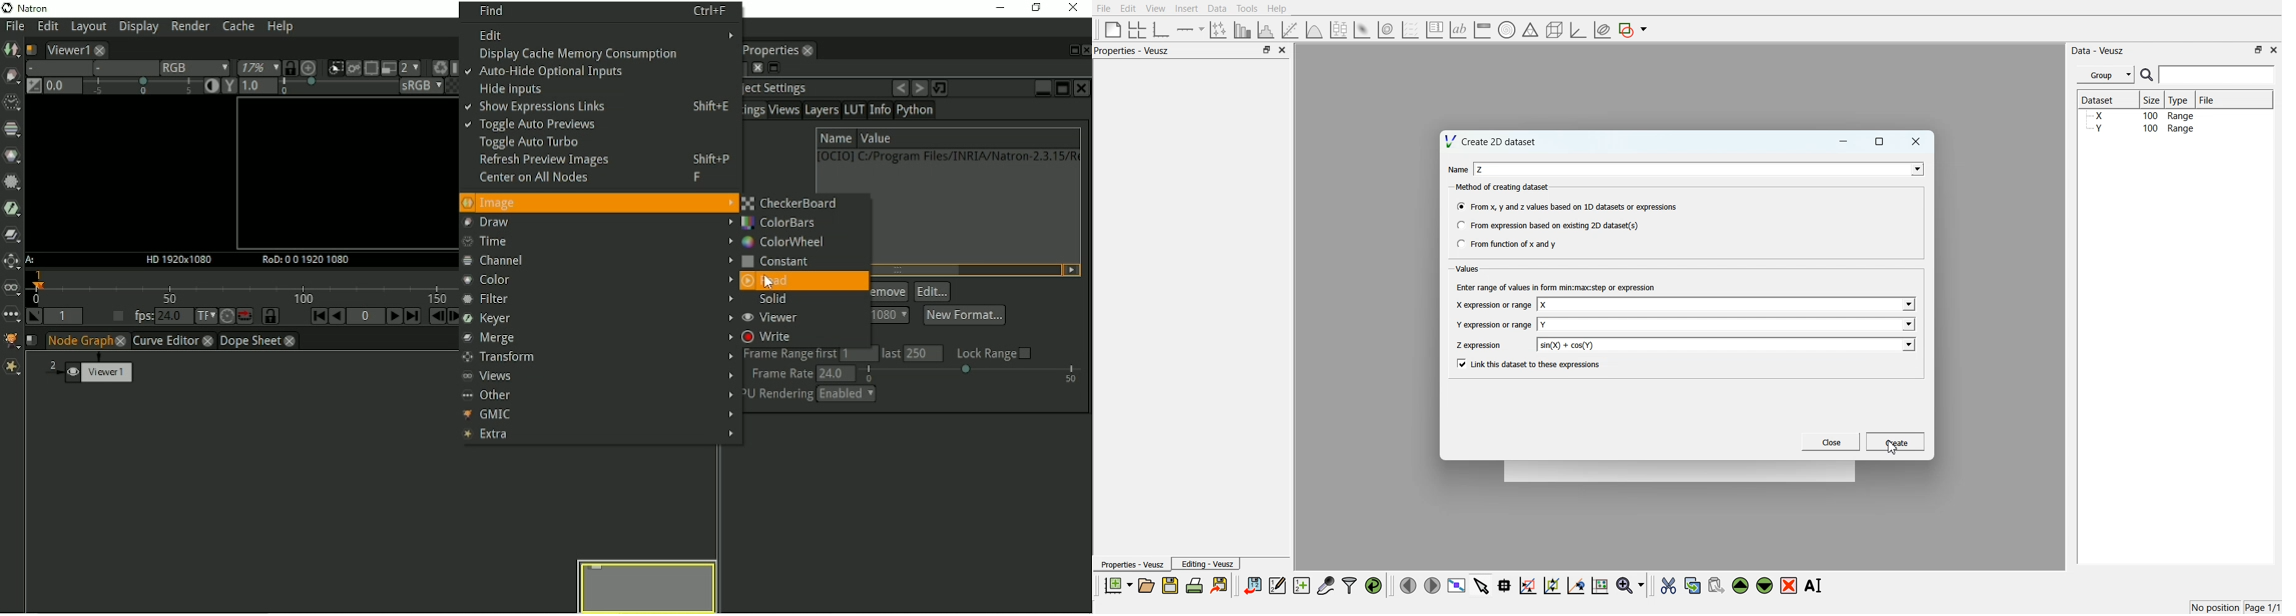 The height and width of the screenshot is (616, 2296). What do you see at coordinates (1544, 324) in the screenshot?
I see `Y` at bounding box center [1544, 324].